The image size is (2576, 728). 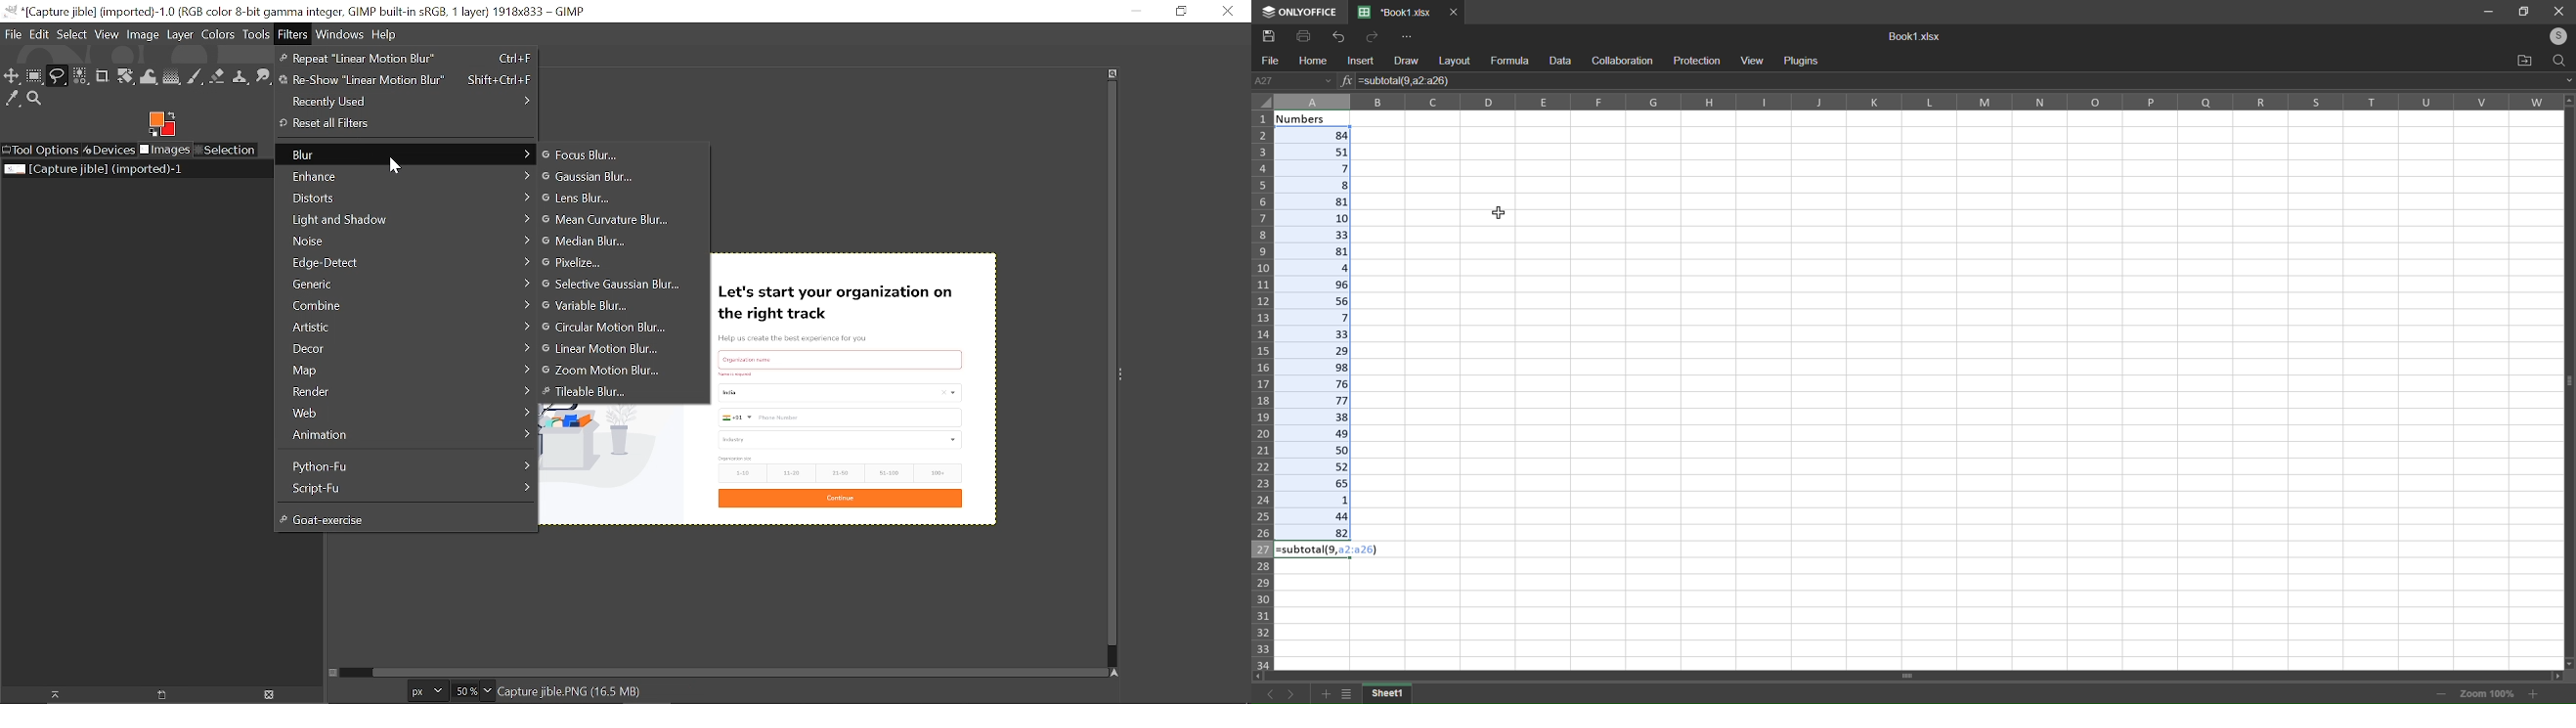 I want to click on search, so click(x=2558, y=61).